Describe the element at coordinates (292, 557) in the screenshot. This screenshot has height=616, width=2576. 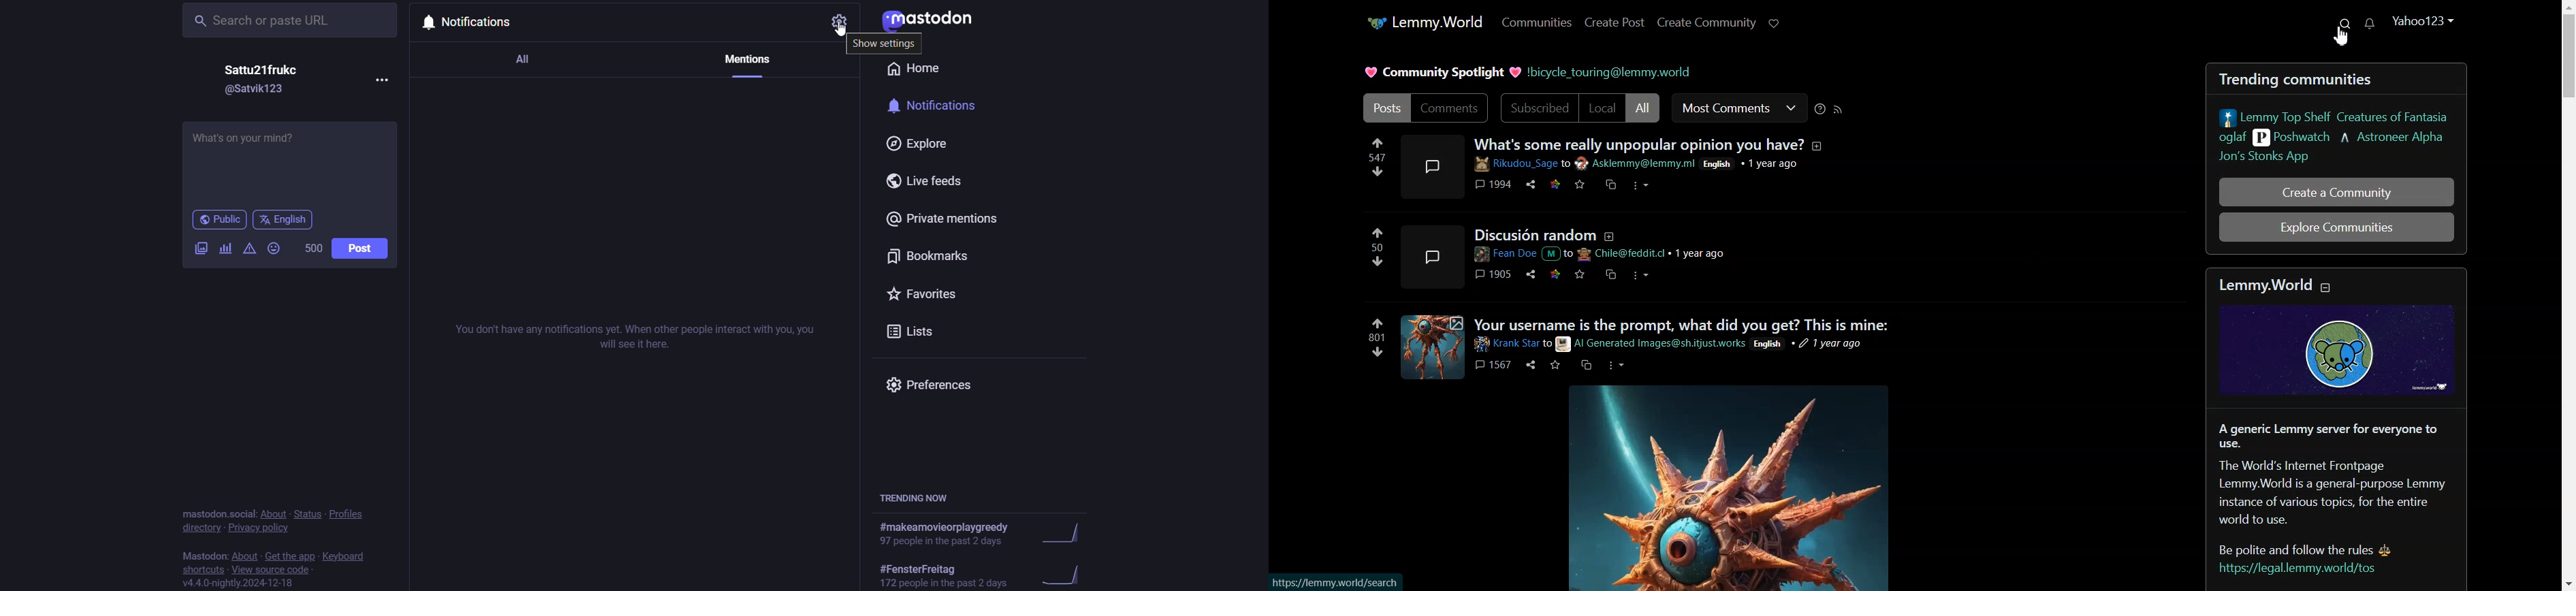
I see `get the app` at that location.